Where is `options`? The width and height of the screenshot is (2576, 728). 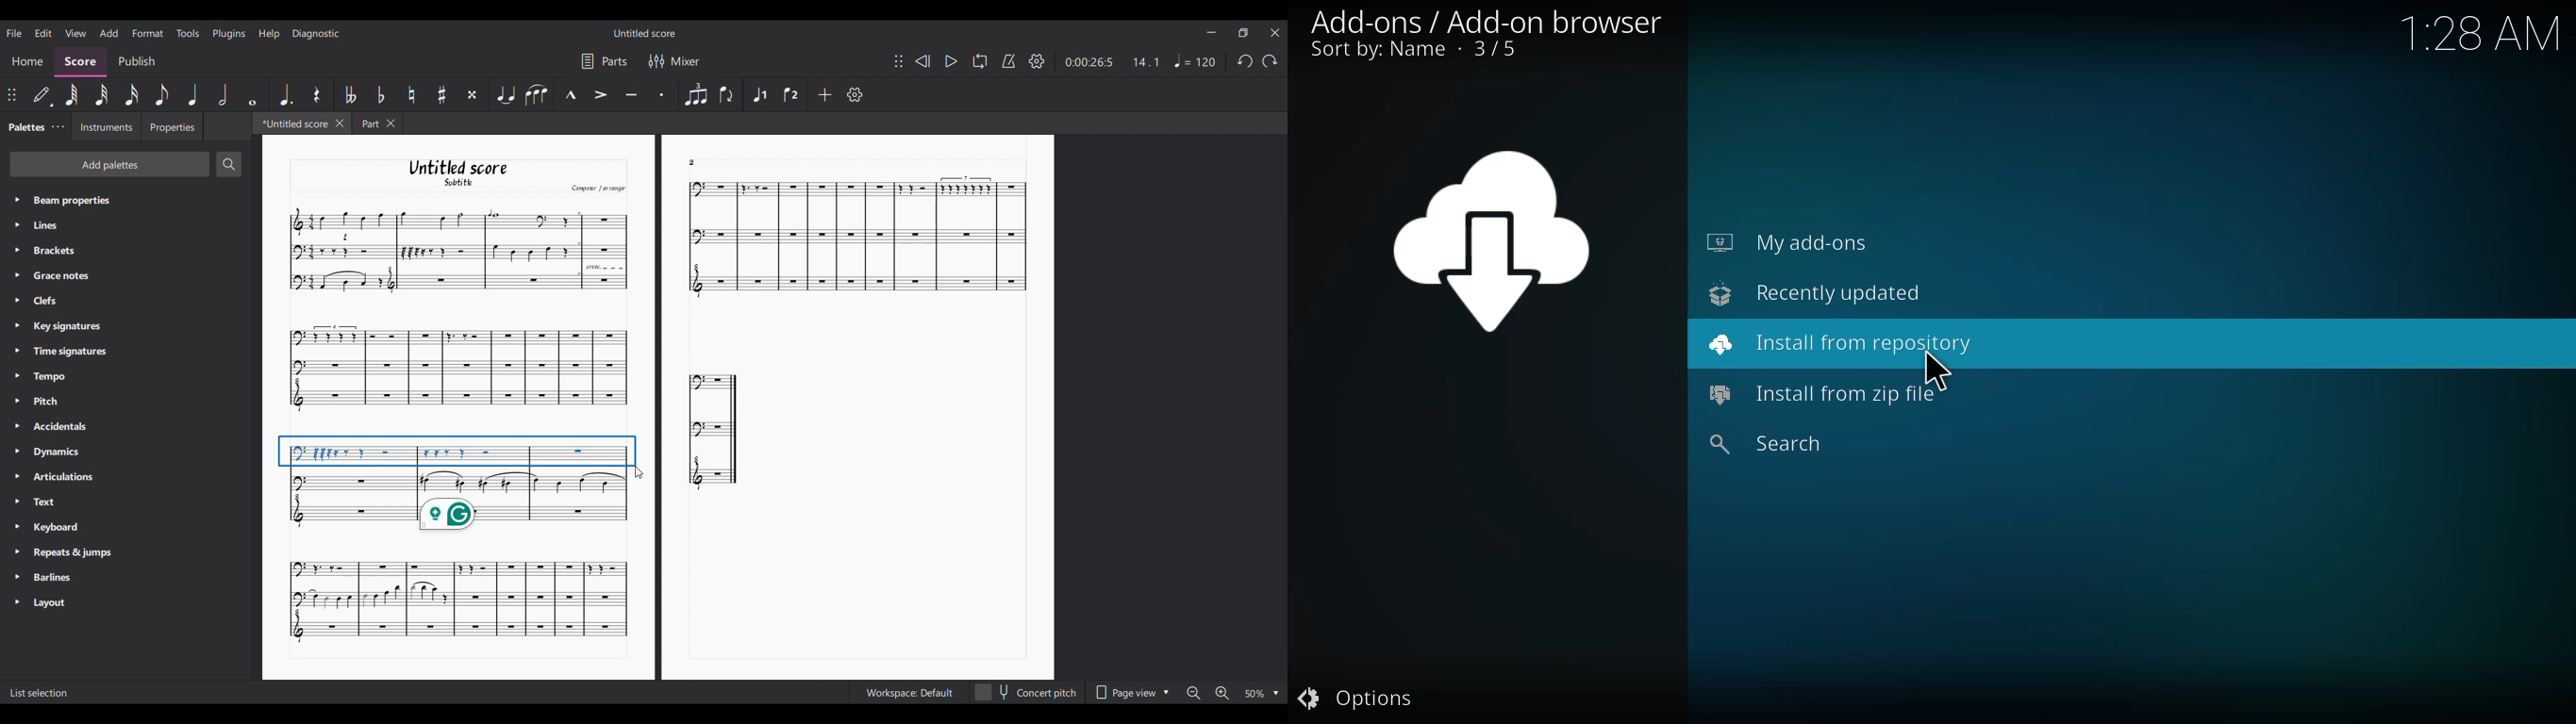
options is located at coordinates (1360, 696).